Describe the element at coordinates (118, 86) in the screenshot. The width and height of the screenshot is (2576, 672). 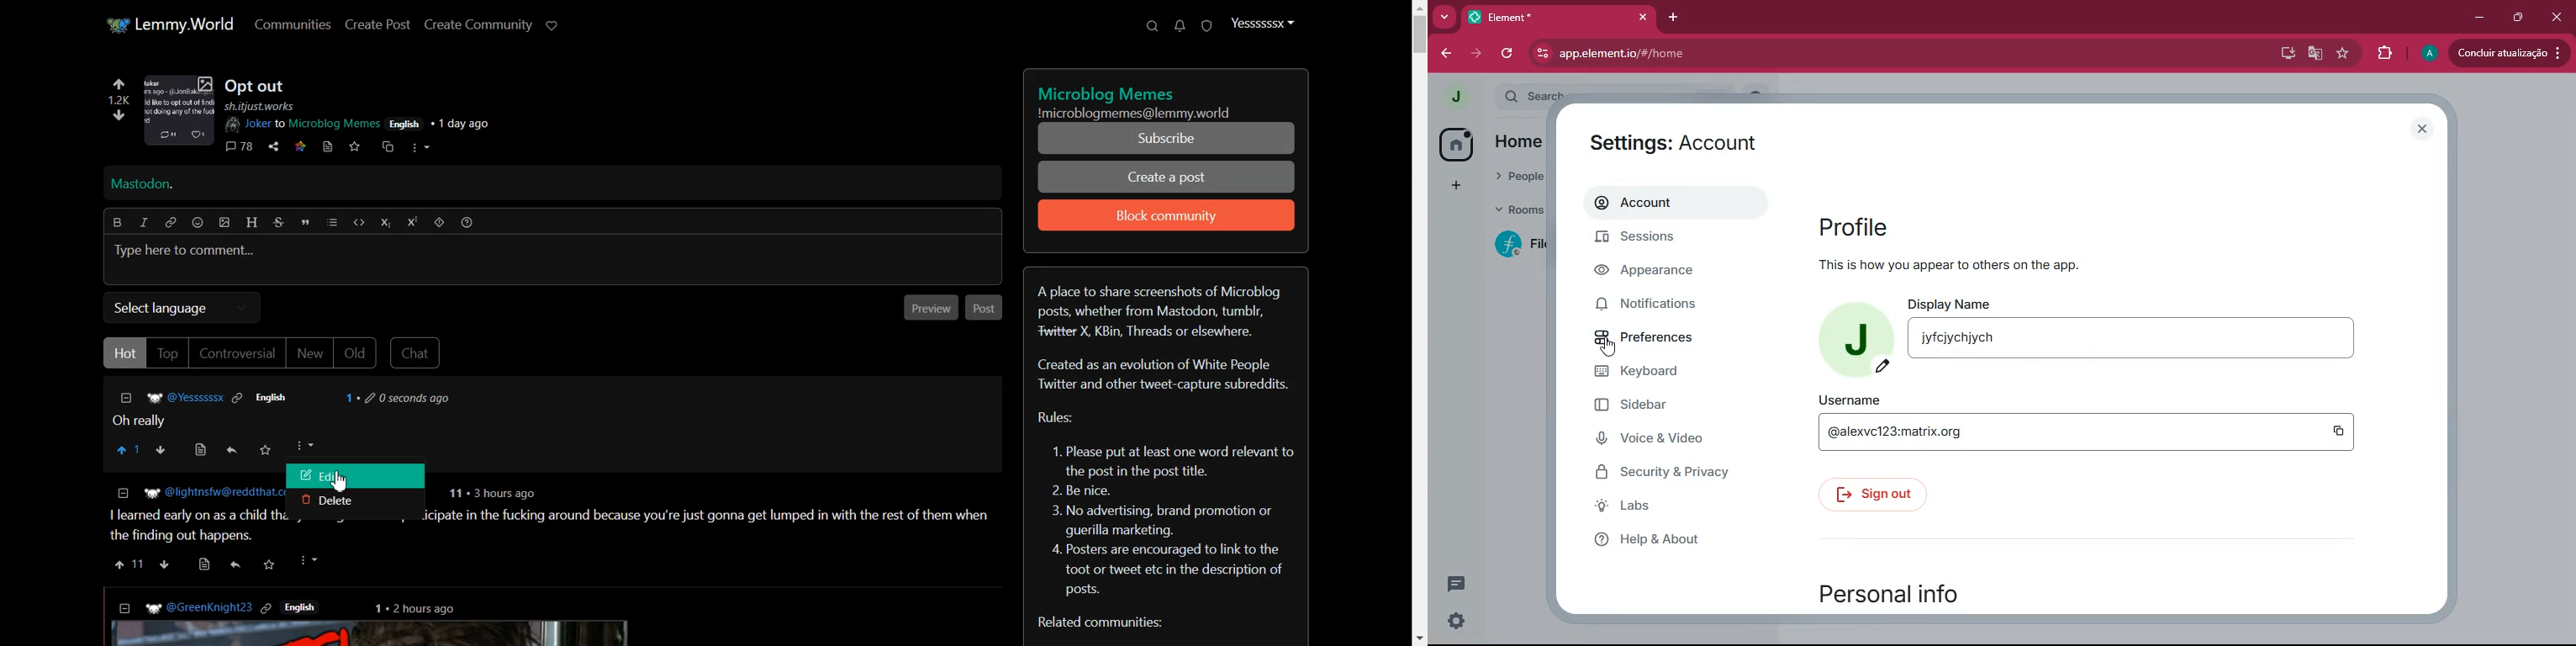
I see `upvote` at that location.